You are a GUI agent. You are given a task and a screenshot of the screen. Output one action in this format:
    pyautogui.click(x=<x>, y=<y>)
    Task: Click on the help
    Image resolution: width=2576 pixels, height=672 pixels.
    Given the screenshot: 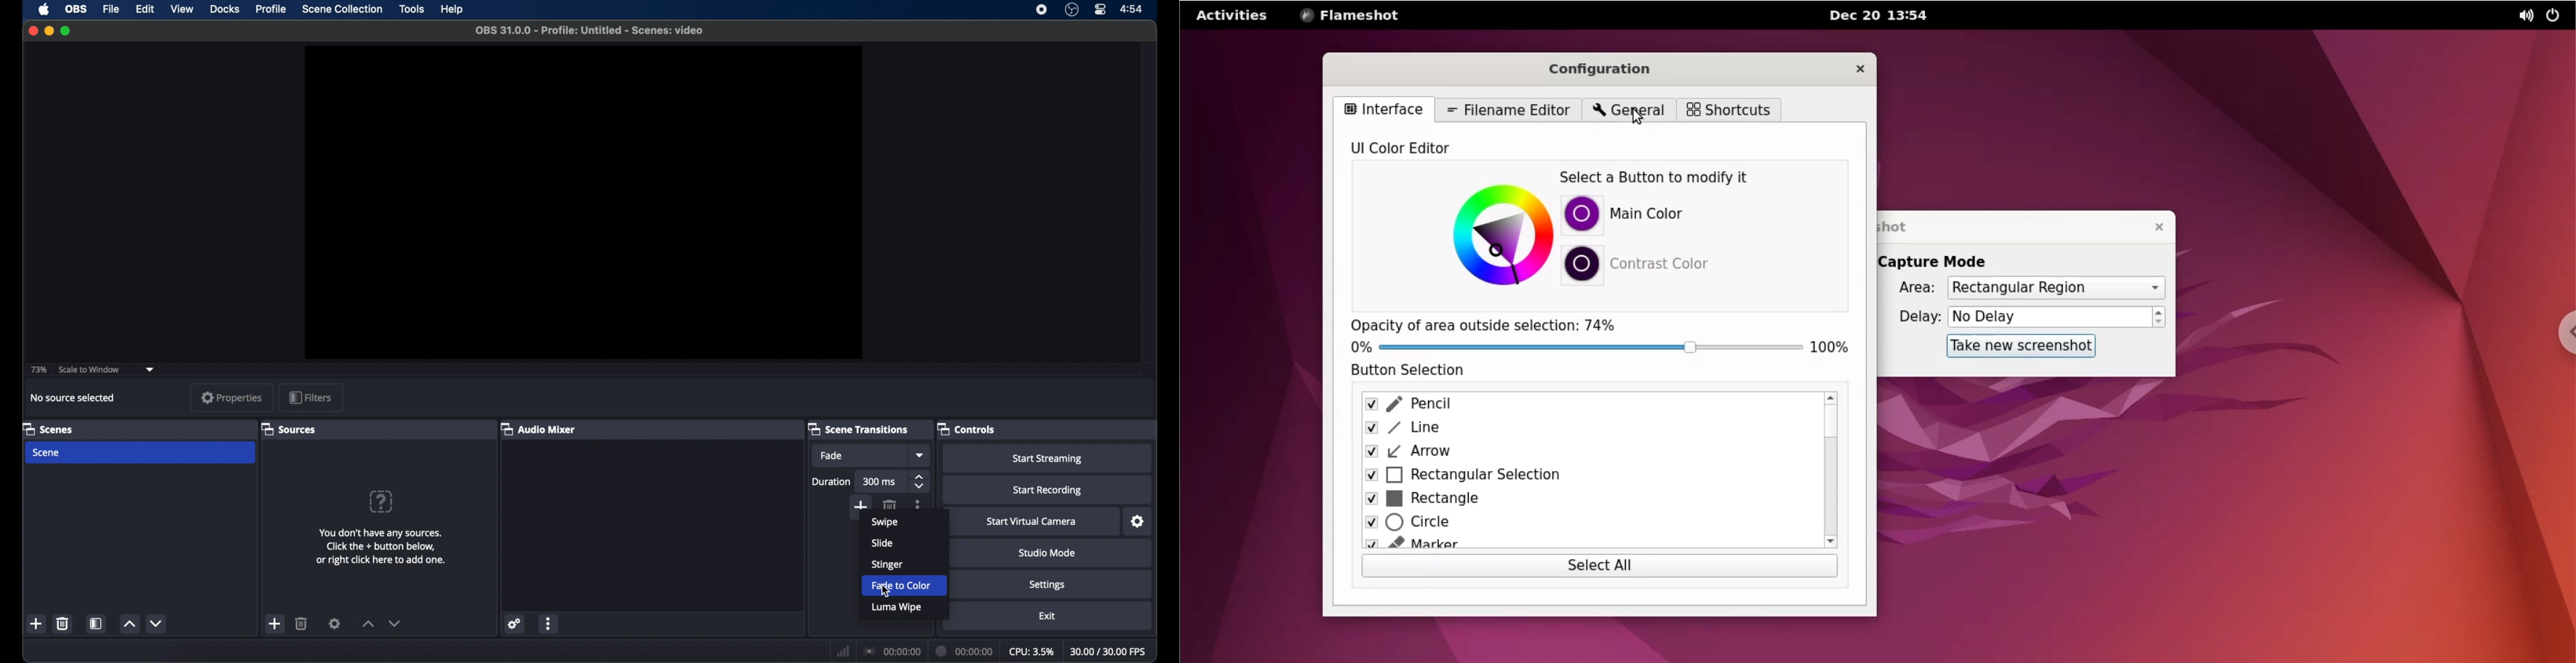 What is the action you would take?
    pyautogui.click(x=452, y=9)
    